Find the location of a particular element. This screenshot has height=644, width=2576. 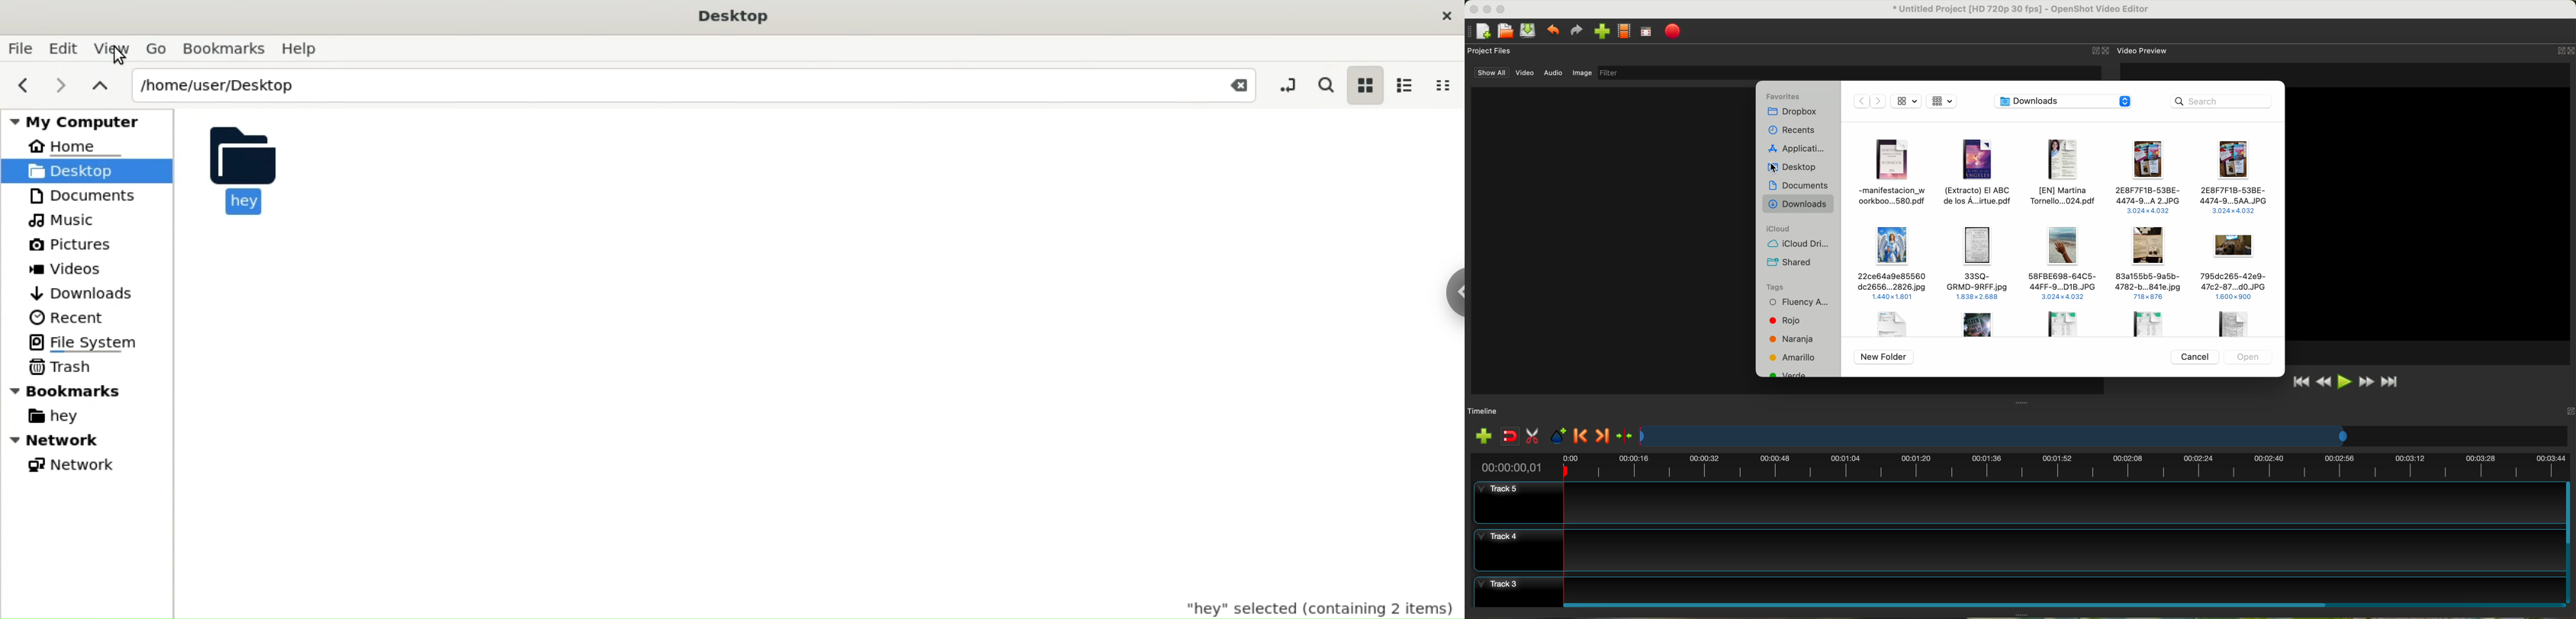

full screen is located at coordinates (1646, 31).